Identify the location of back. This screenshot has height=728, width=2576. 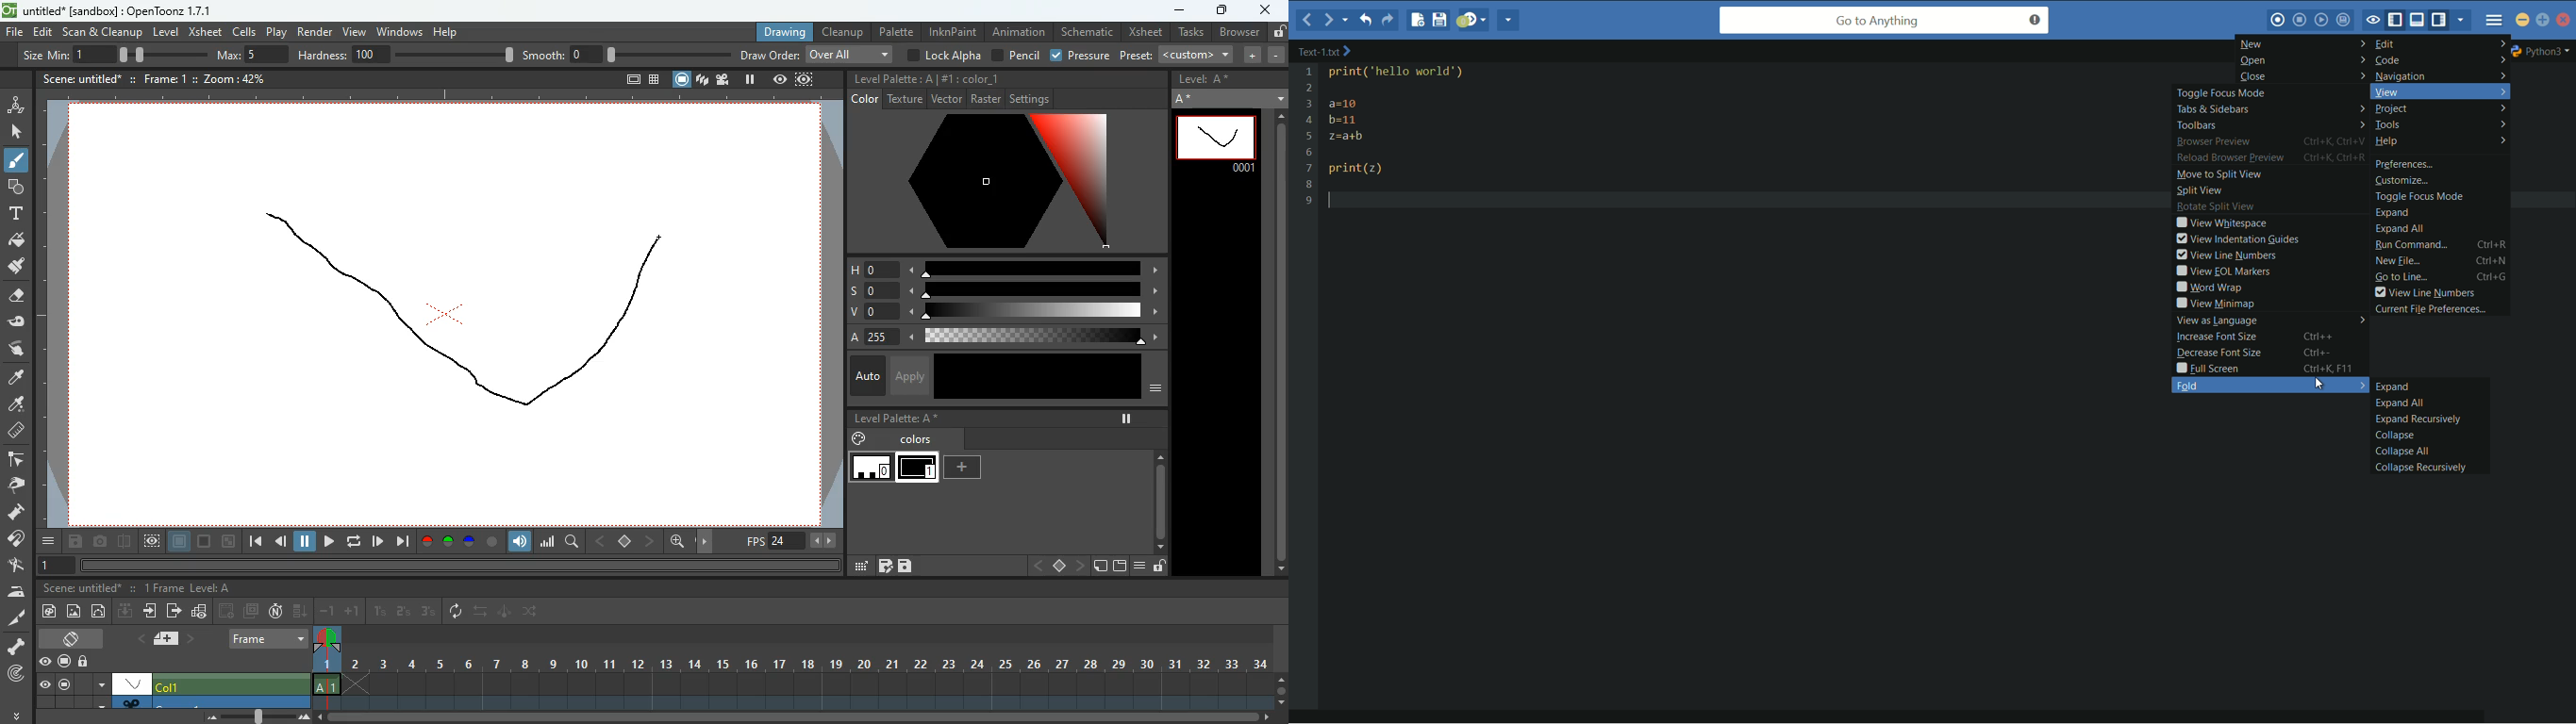
(227, 611).